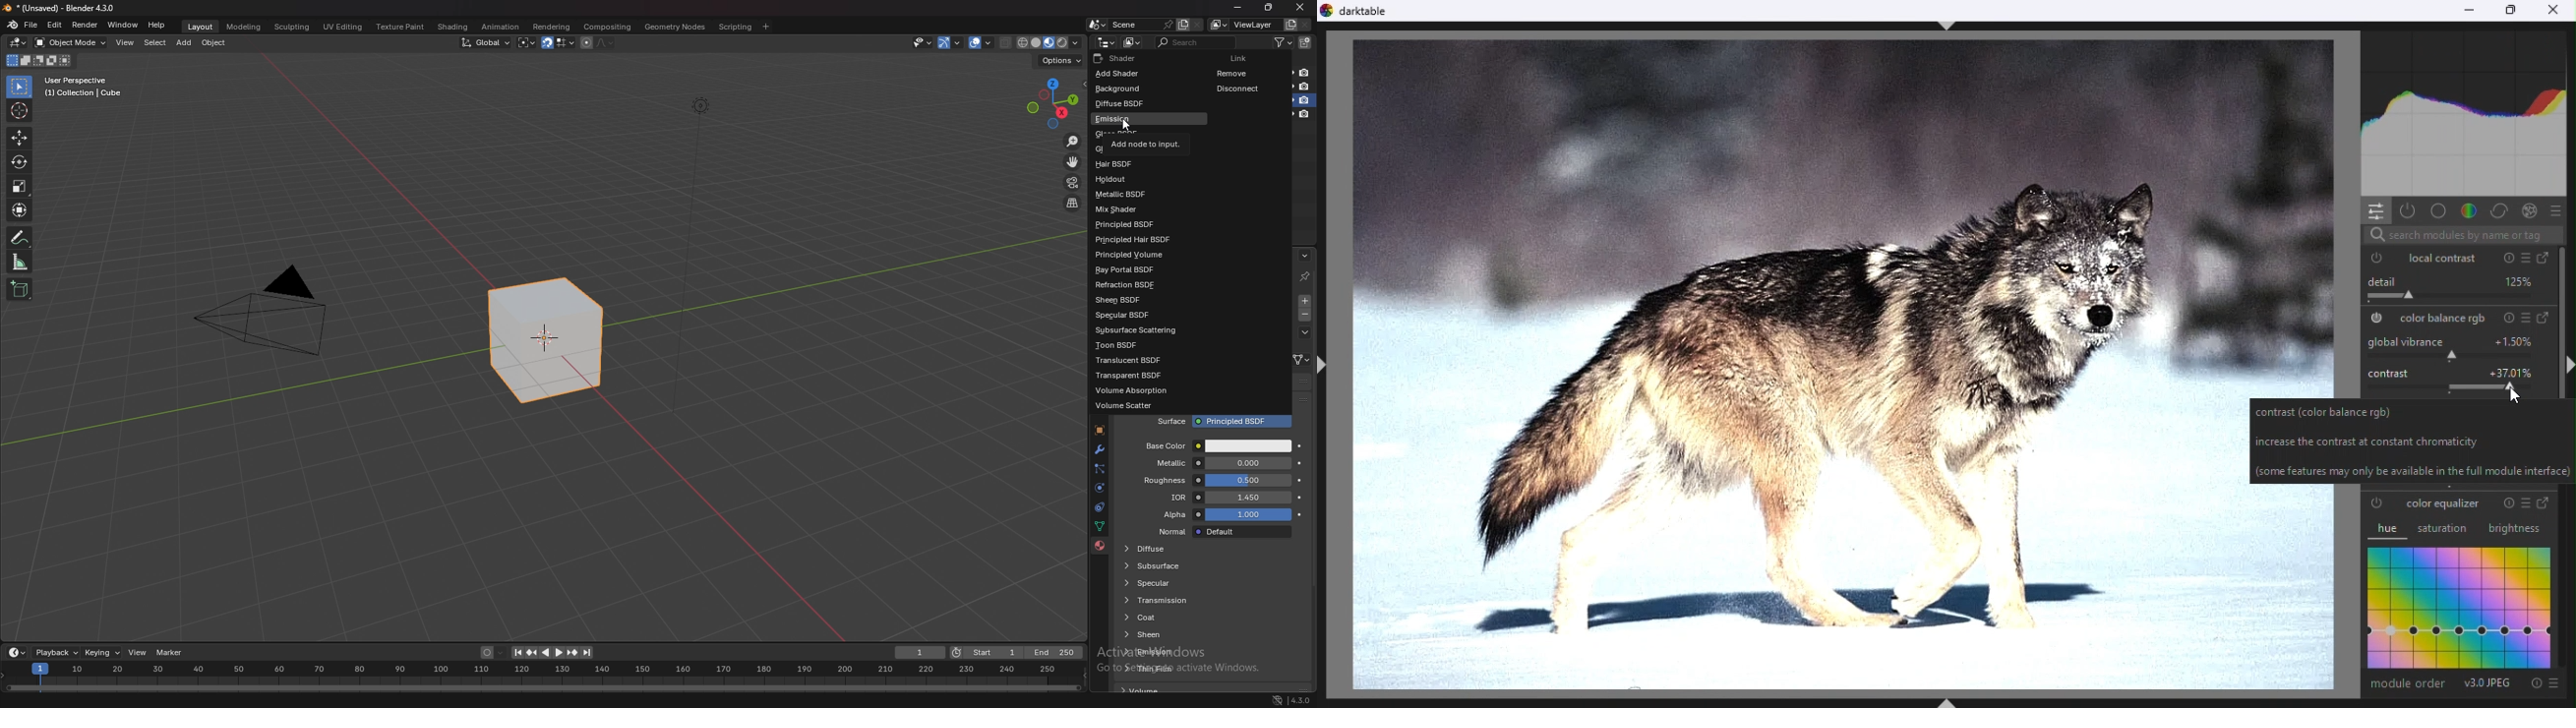  Describe the element at coordinates (1134, 345) in the screenshot. I see `toon bsdf` at that location.